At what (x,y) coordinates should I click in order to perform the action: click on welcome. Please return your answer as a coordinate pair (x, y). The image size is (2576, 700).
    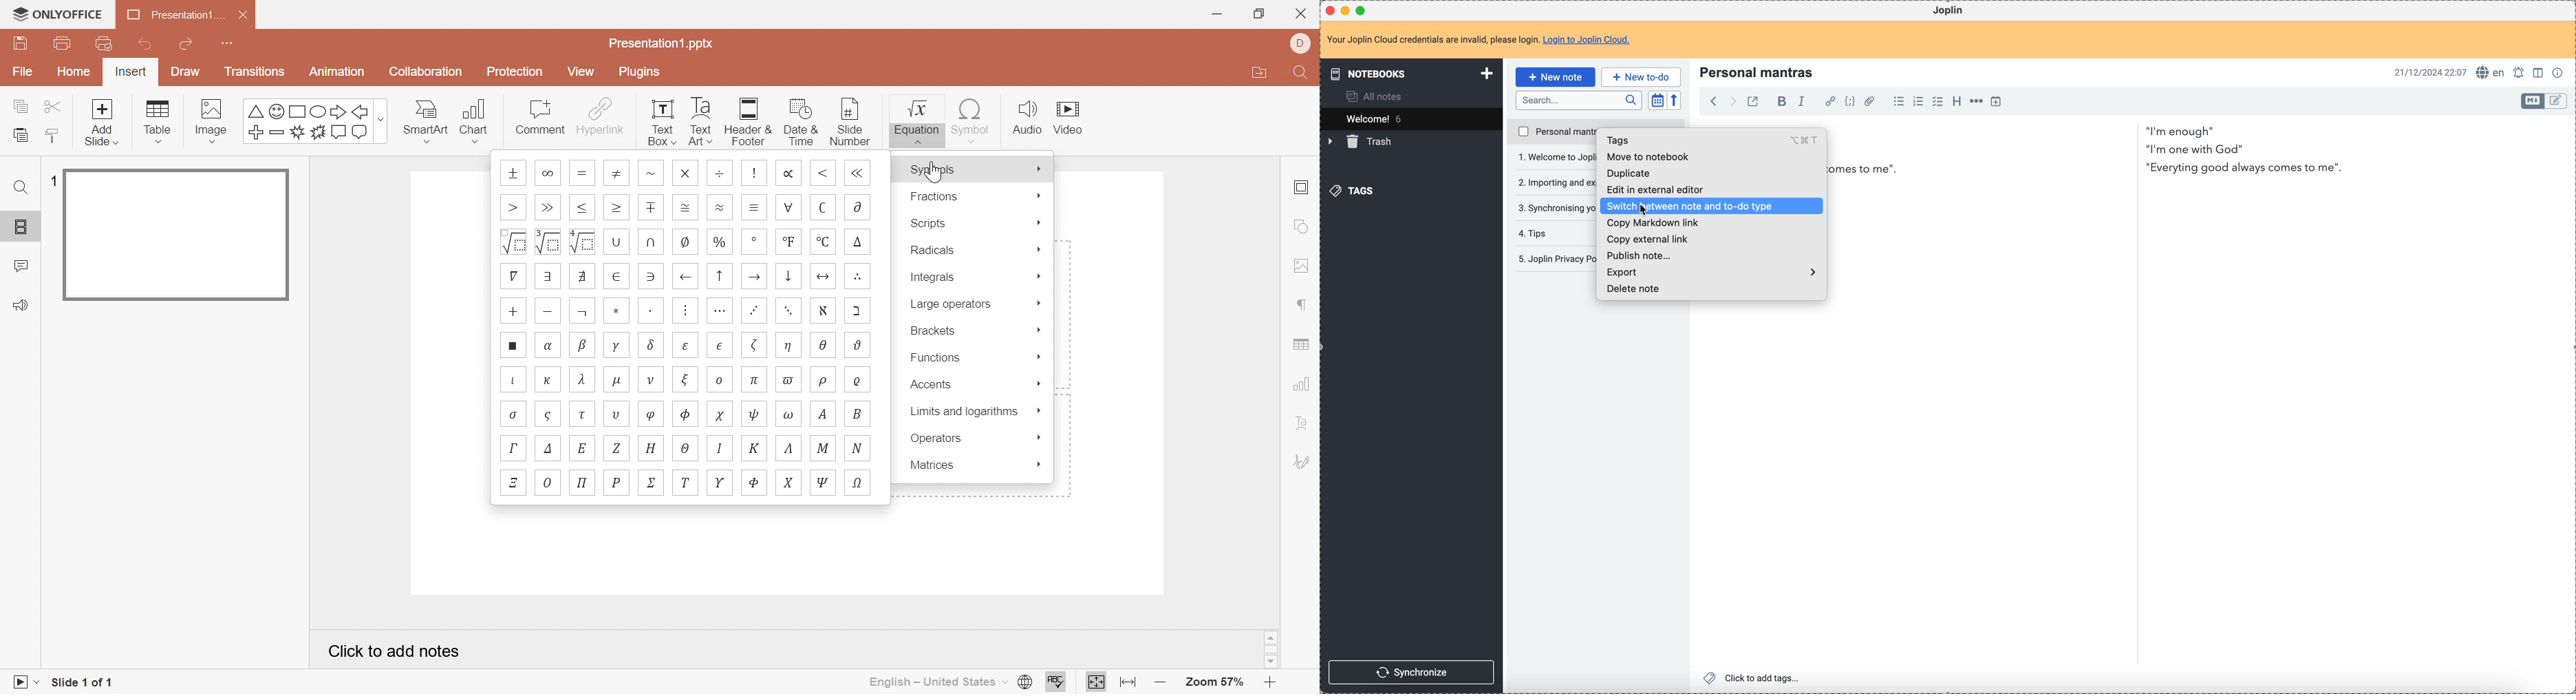
    Looking at the image, I should click on (1411, 119).